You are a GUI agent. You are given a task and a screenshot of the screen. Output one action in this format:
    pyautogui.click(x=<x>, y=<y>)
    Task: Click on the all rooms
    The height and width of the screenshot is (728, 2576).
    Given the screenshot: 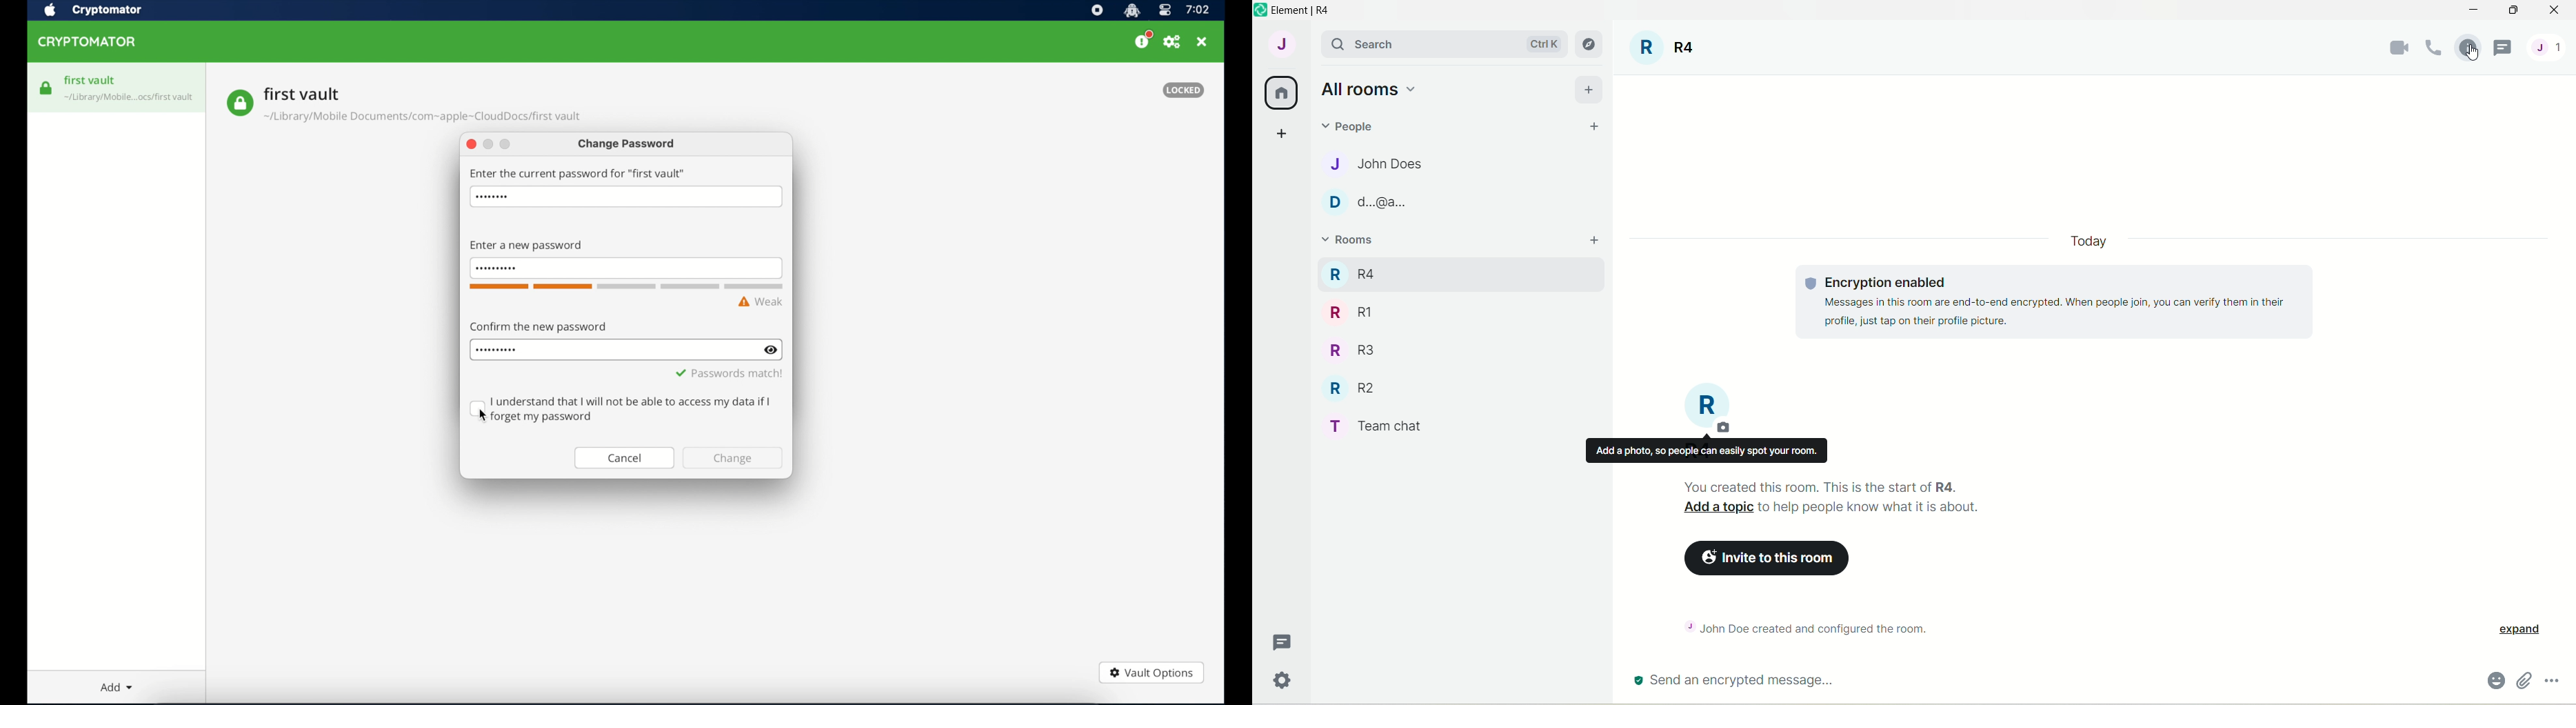 What is the action you would take?
    pyautogui.click(x=1367, y=88)
    